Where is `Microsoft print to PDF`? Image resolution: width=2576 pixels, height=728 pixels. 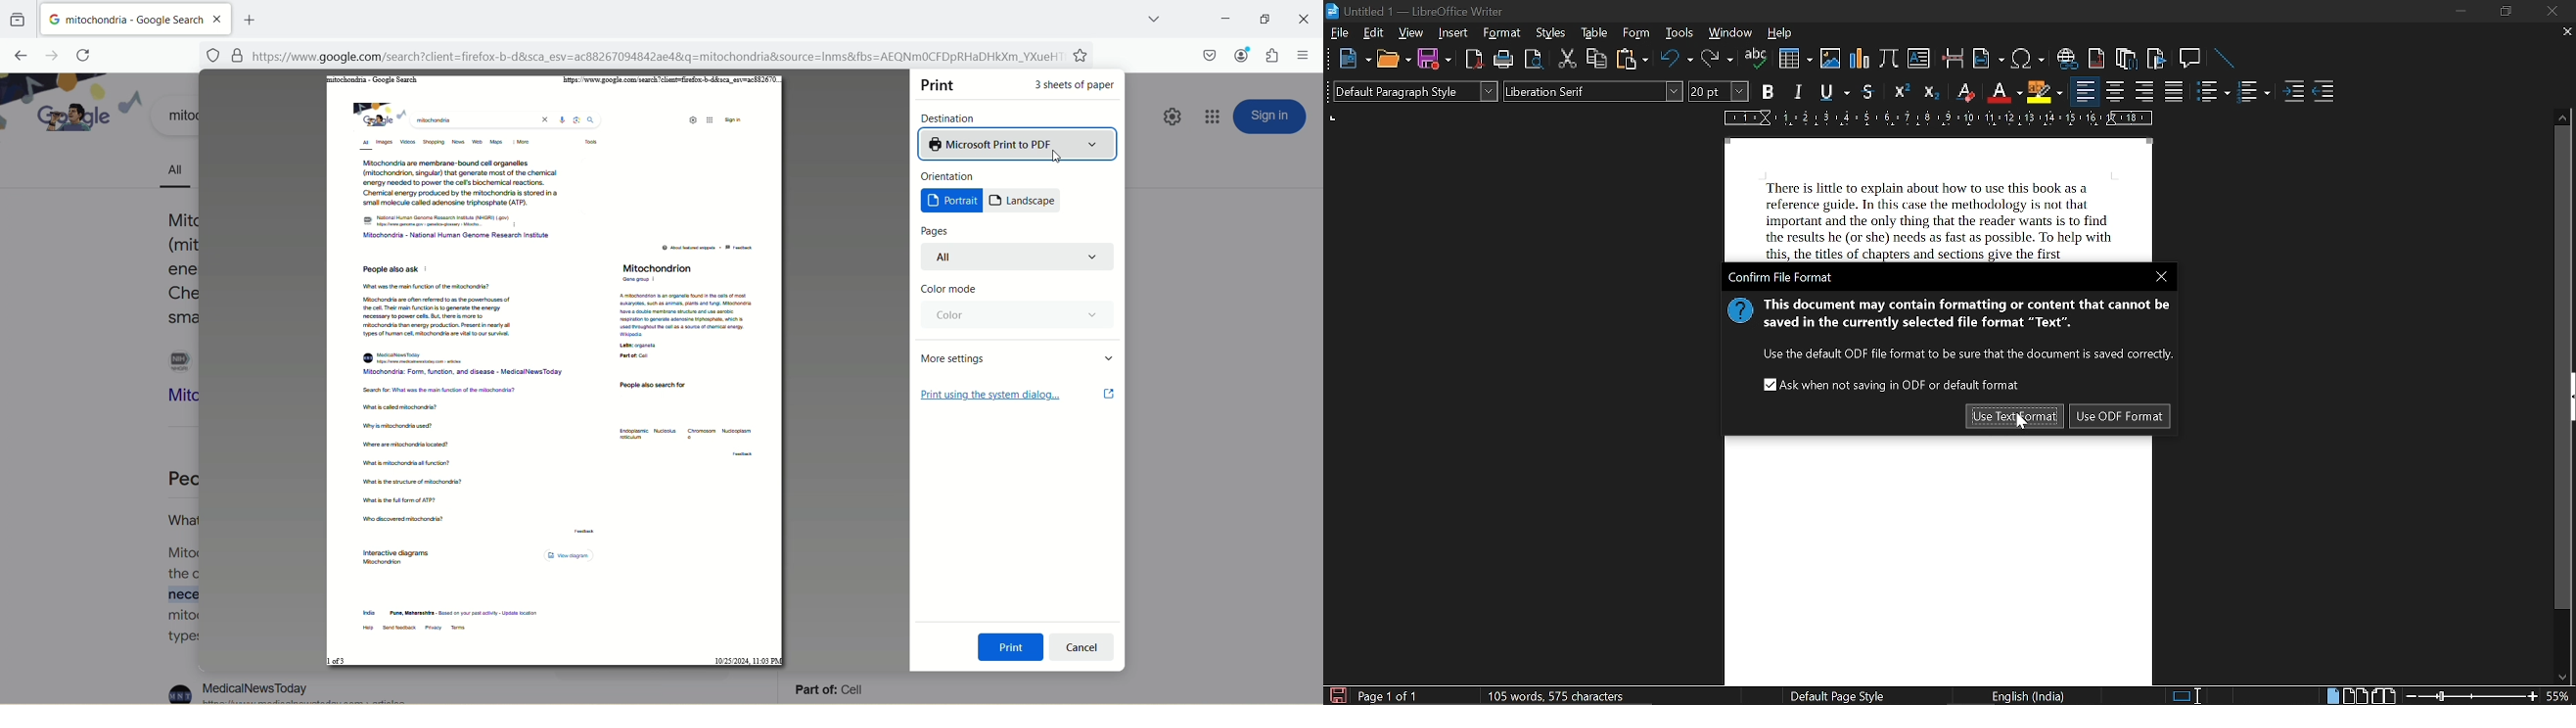
Microsoft print to PDF is located at coordinates (1019, 143).